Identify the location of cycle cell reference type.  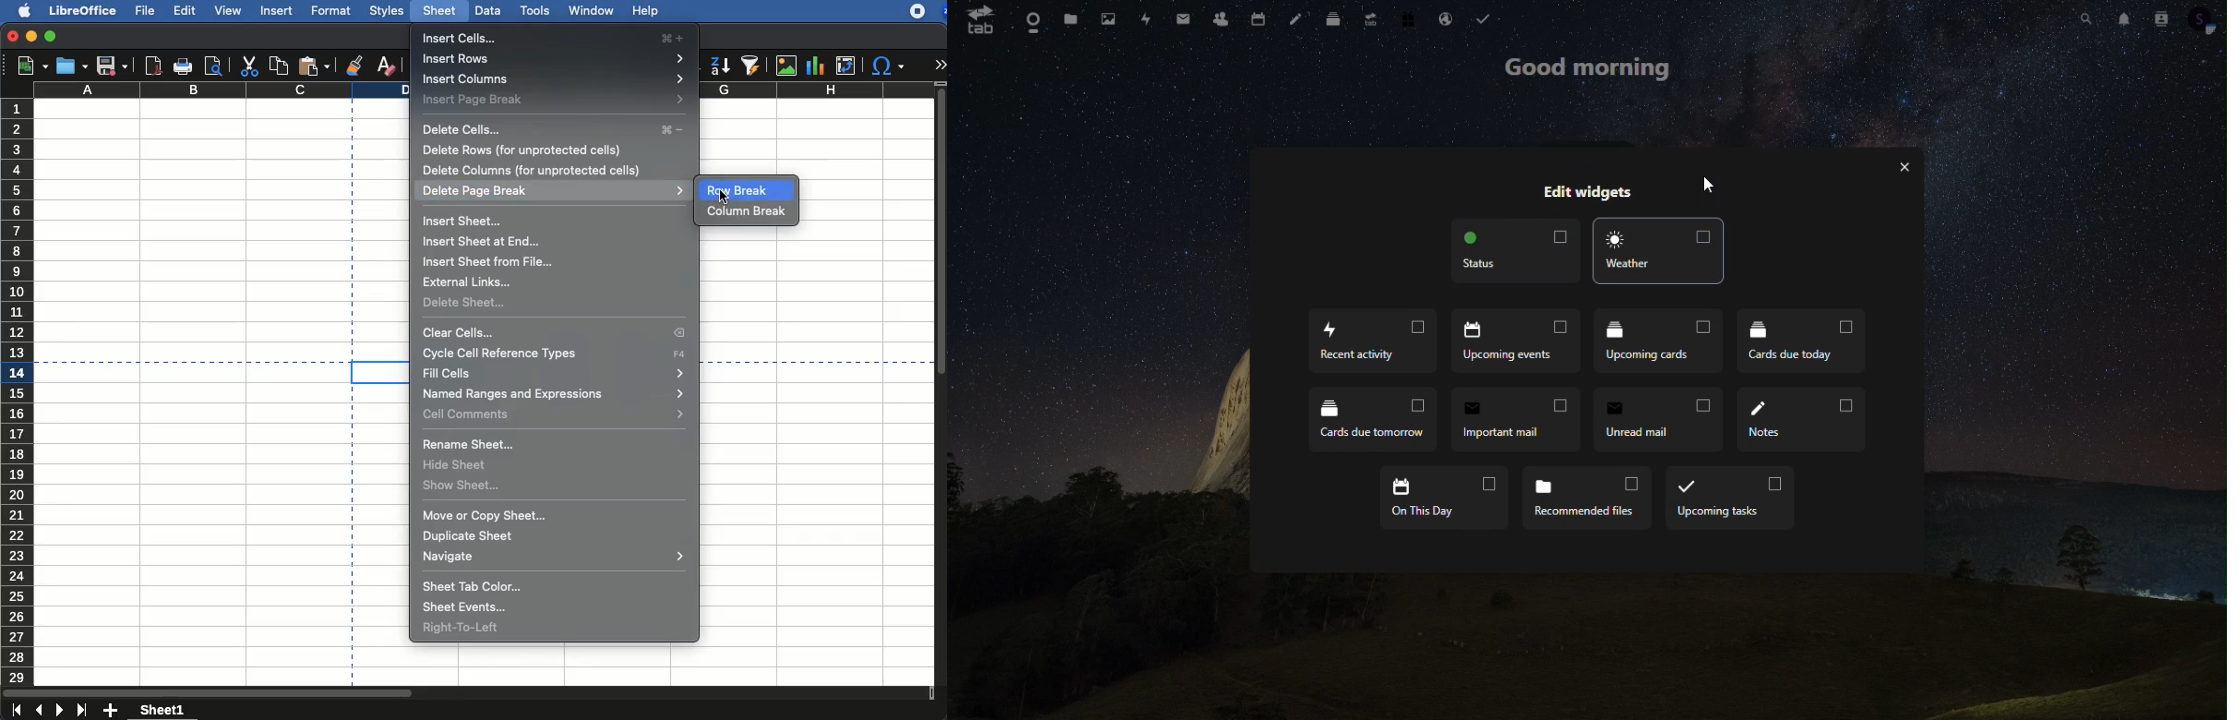
(555, 354).